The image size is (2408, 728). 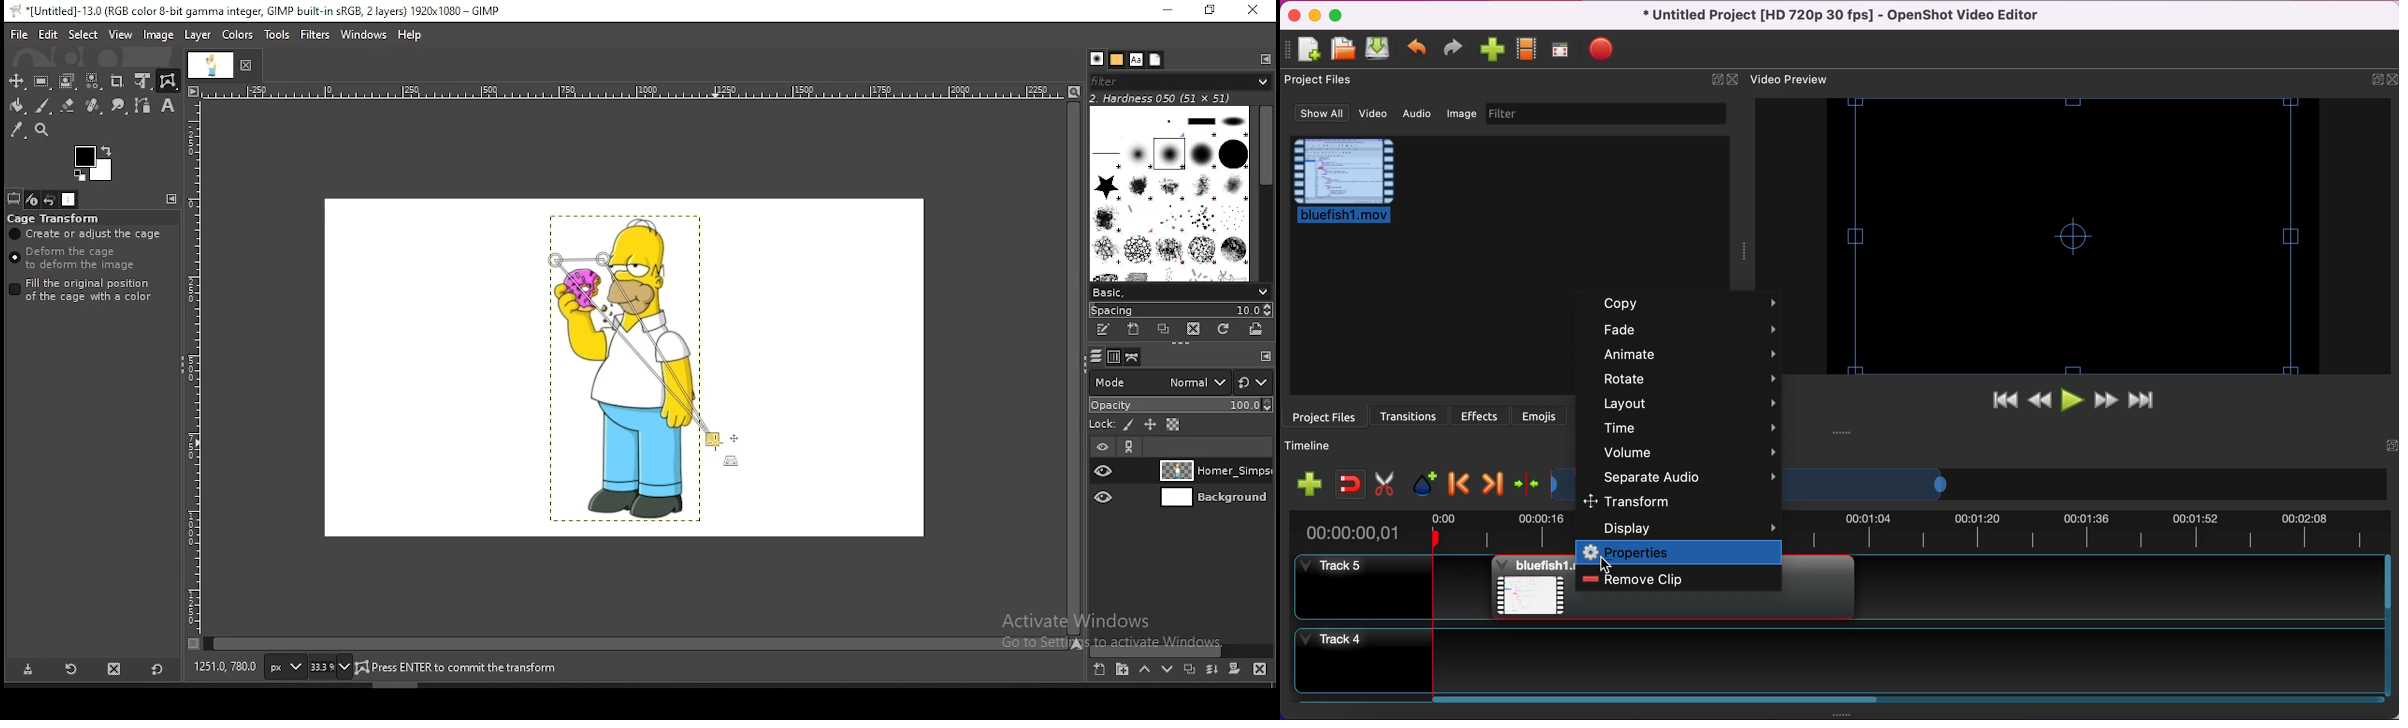 I want to click on jump to end, so click(x=2146, y=398).